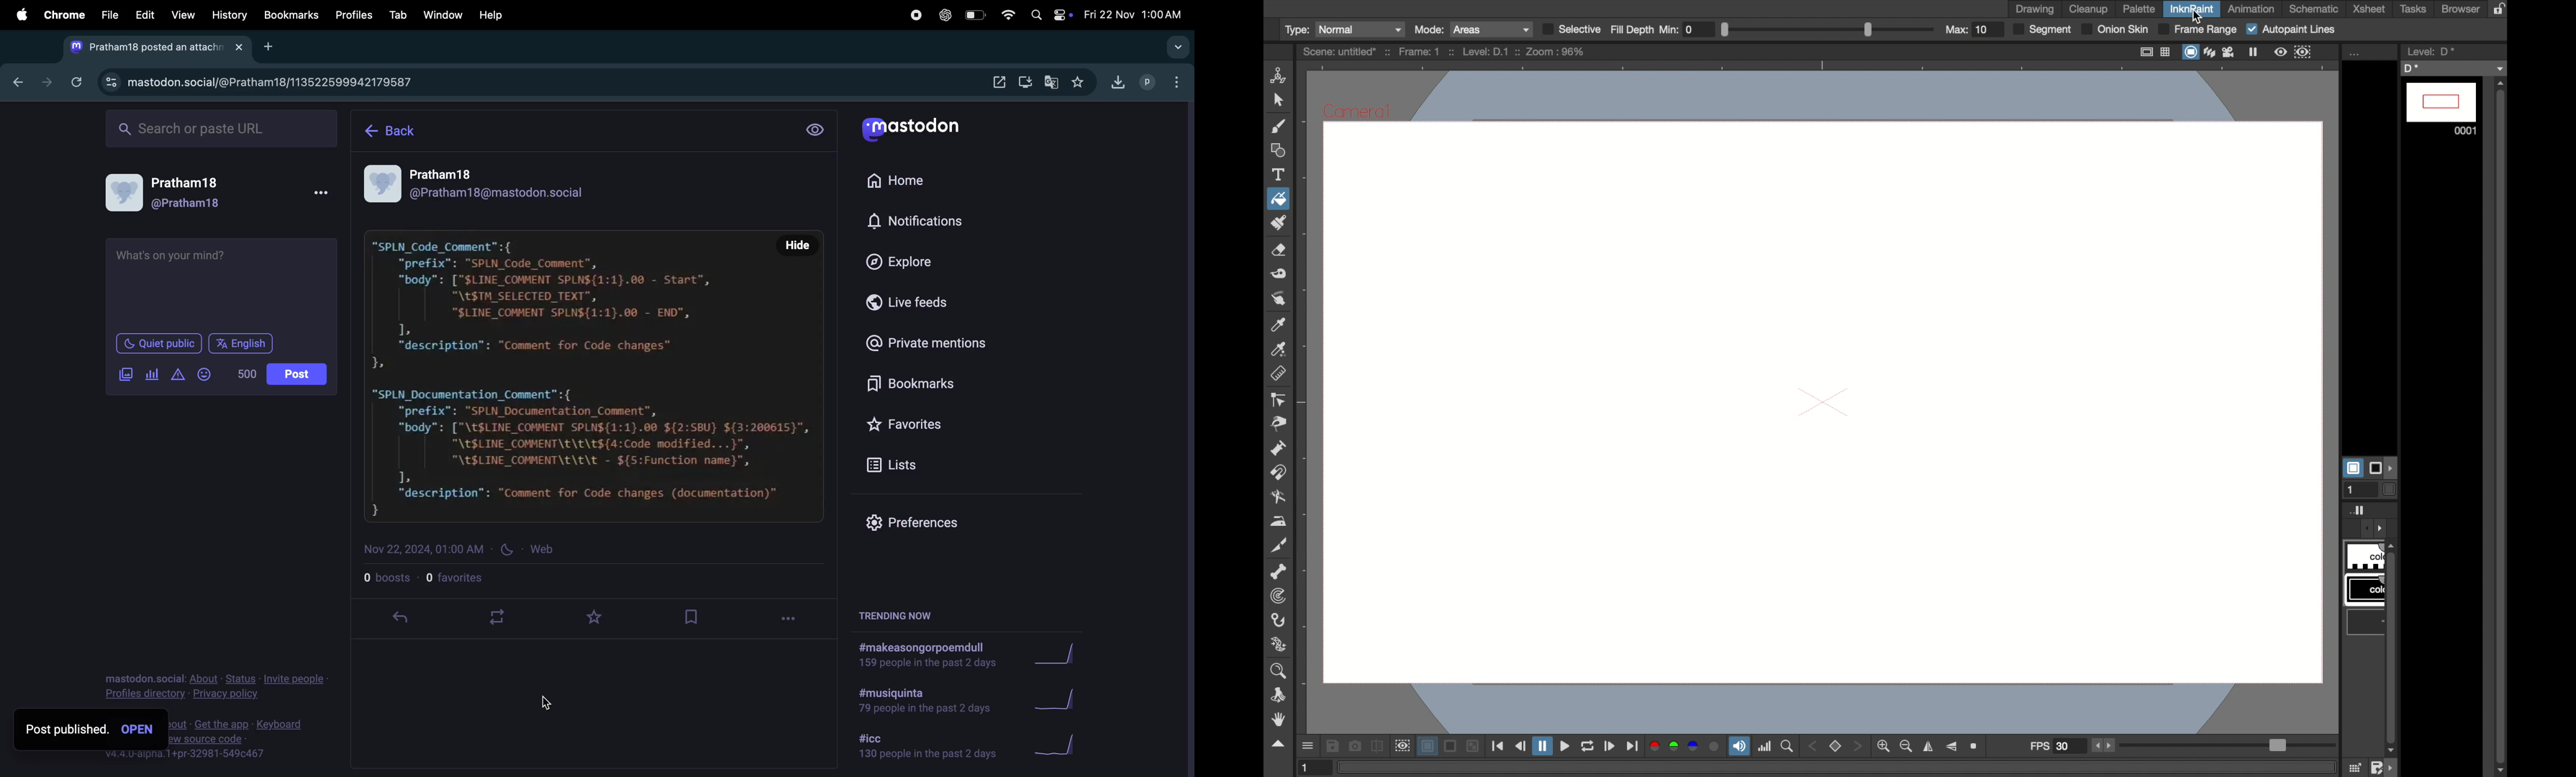 This screenshot has width=2576, height=784. I want to click on apple widgets, so click(1063, 15).